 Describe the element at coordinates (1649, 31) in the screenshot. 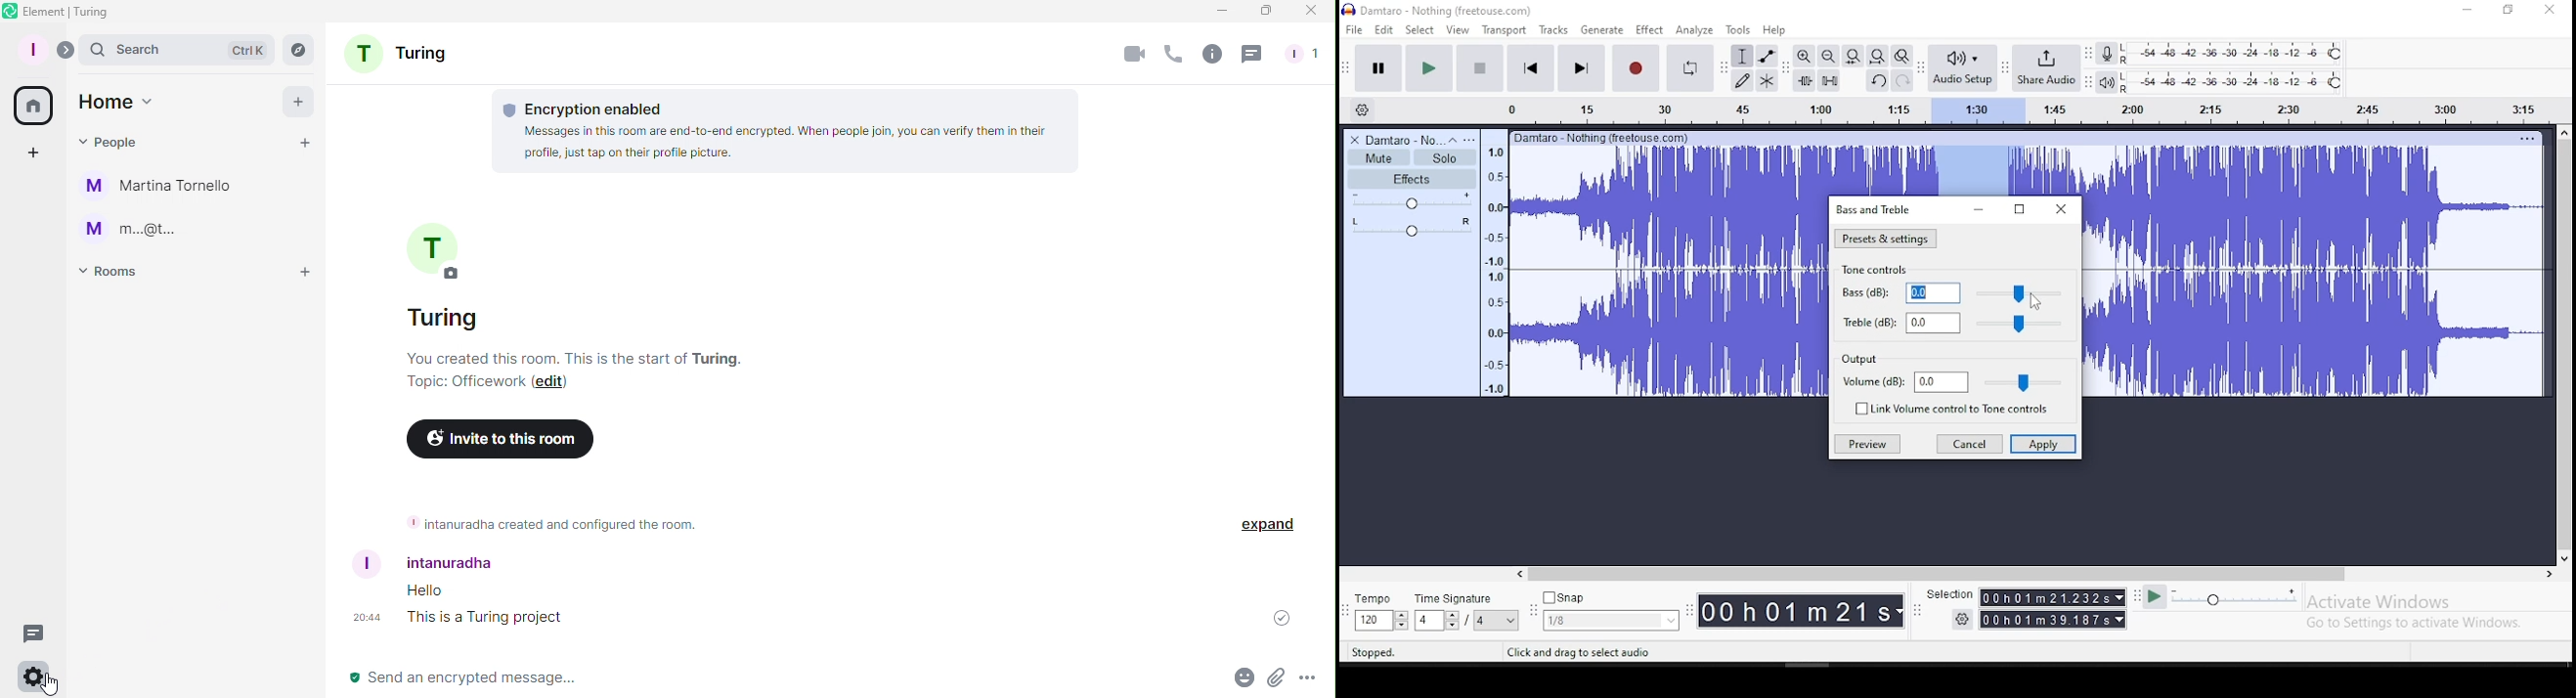

I see `effect` at that location.